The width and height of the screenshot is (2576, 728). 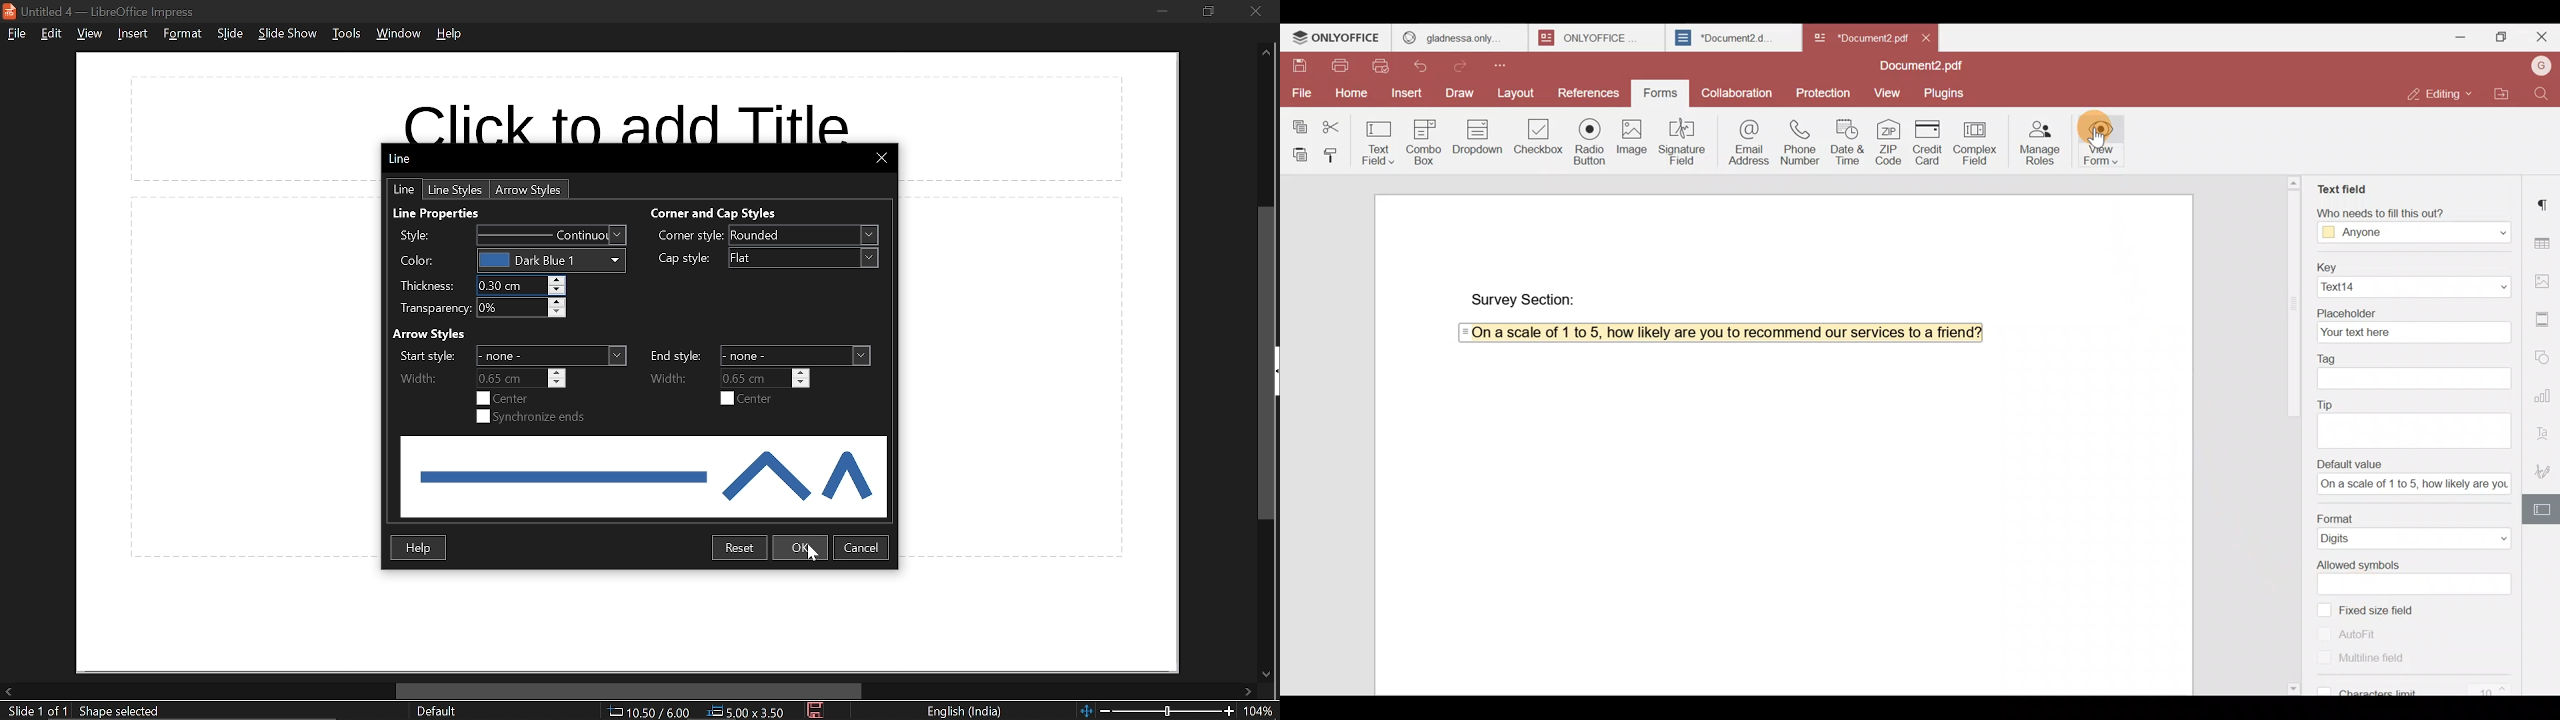 I want to click on Undo, so click(x=1423, y=67).